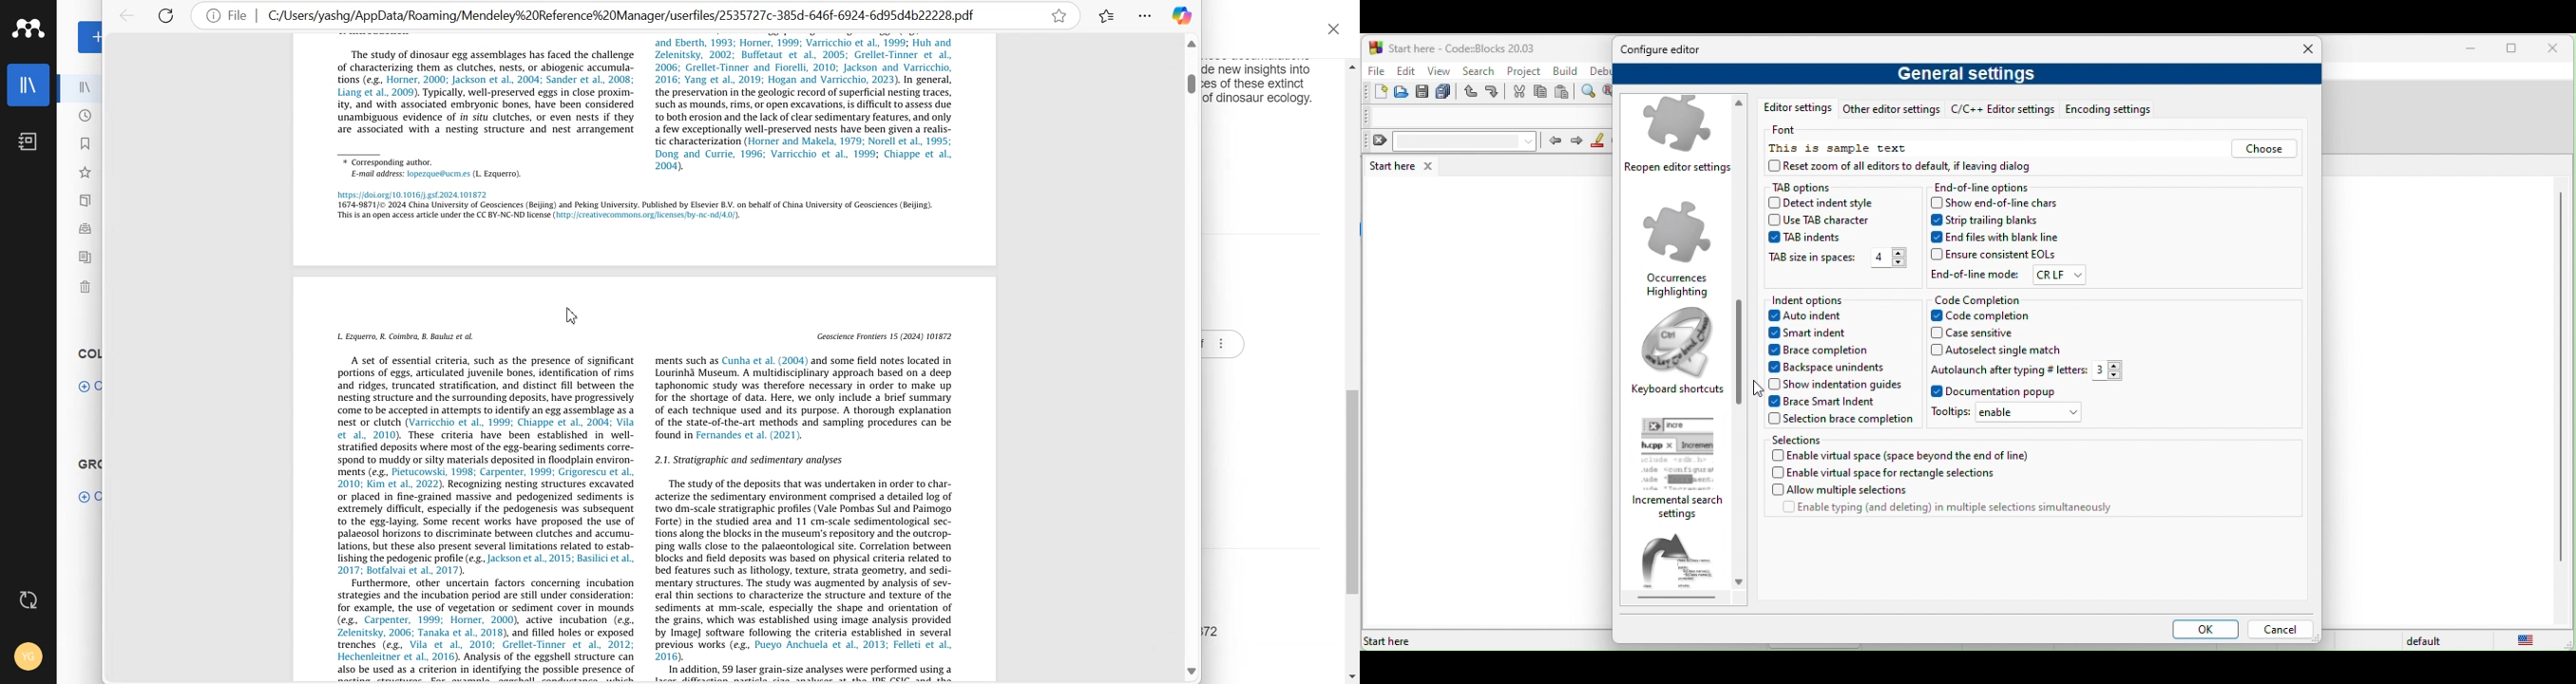 Image resolution: width=2576 pixels, height=700 pixels. What do you see at coordinates (2559, 378) in the screenshot?
I see `vertical scroll bar` at bounding box center [2559, 378].